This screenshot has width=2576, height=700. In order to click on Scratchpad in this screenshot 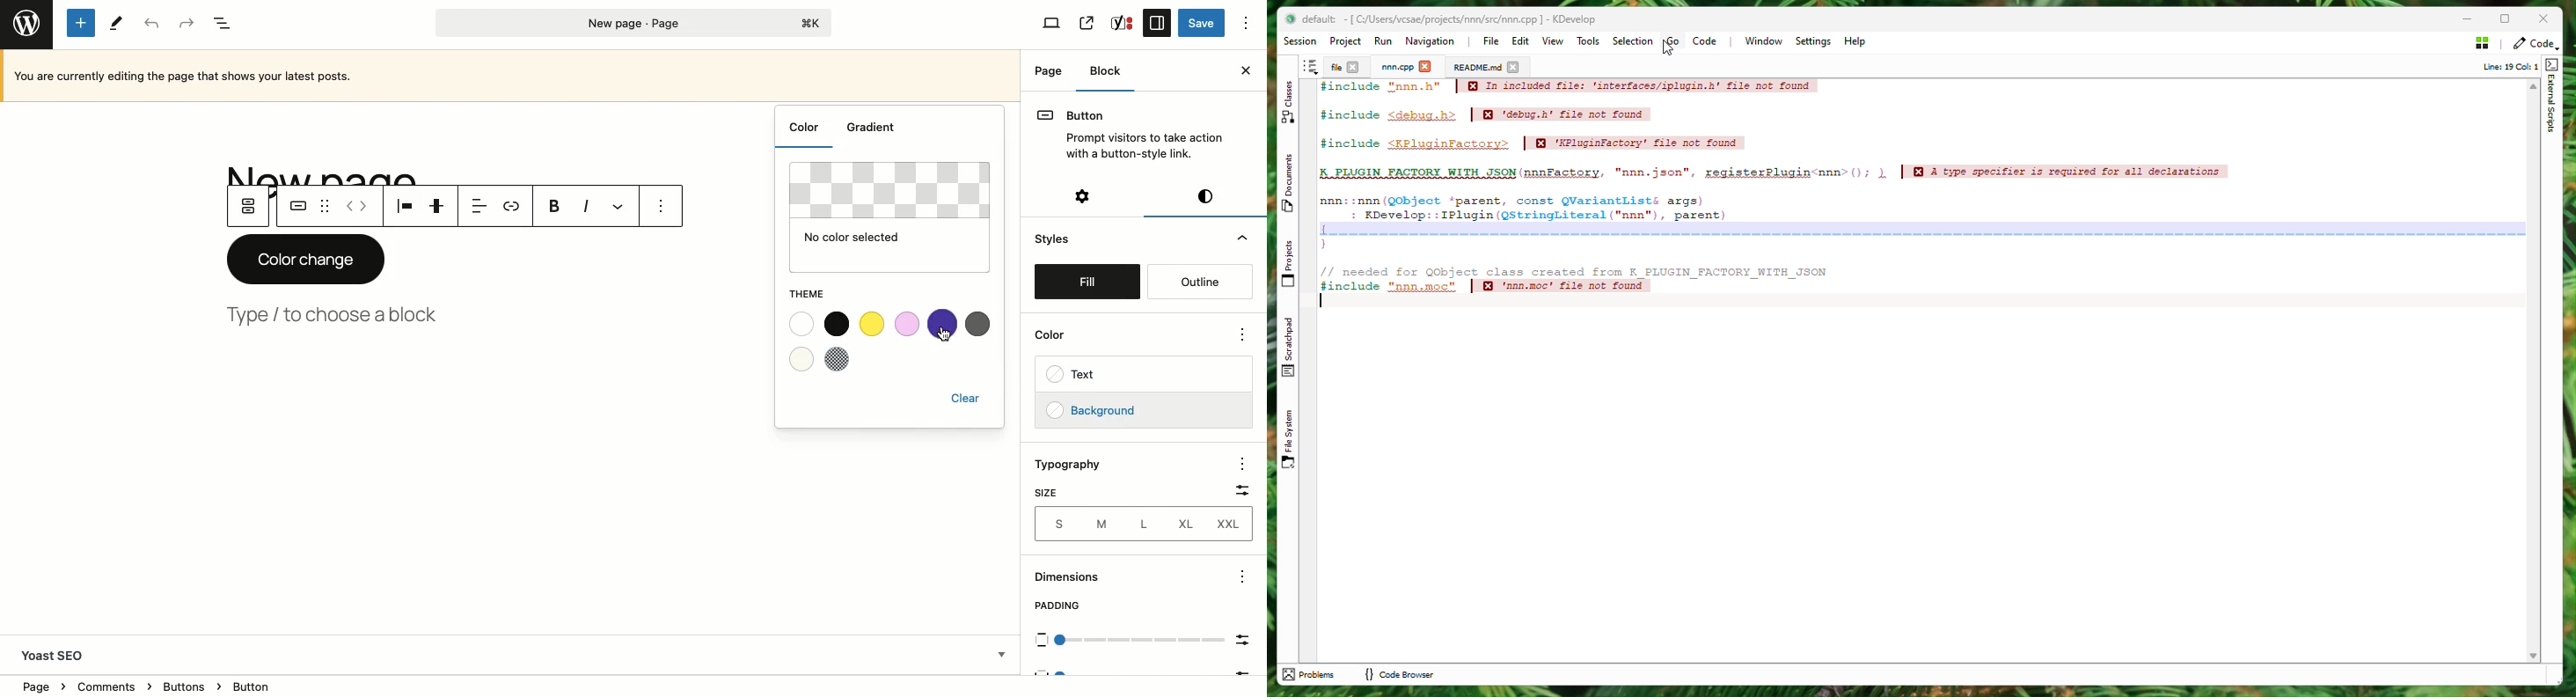, I will do `click(1290, 348)`.